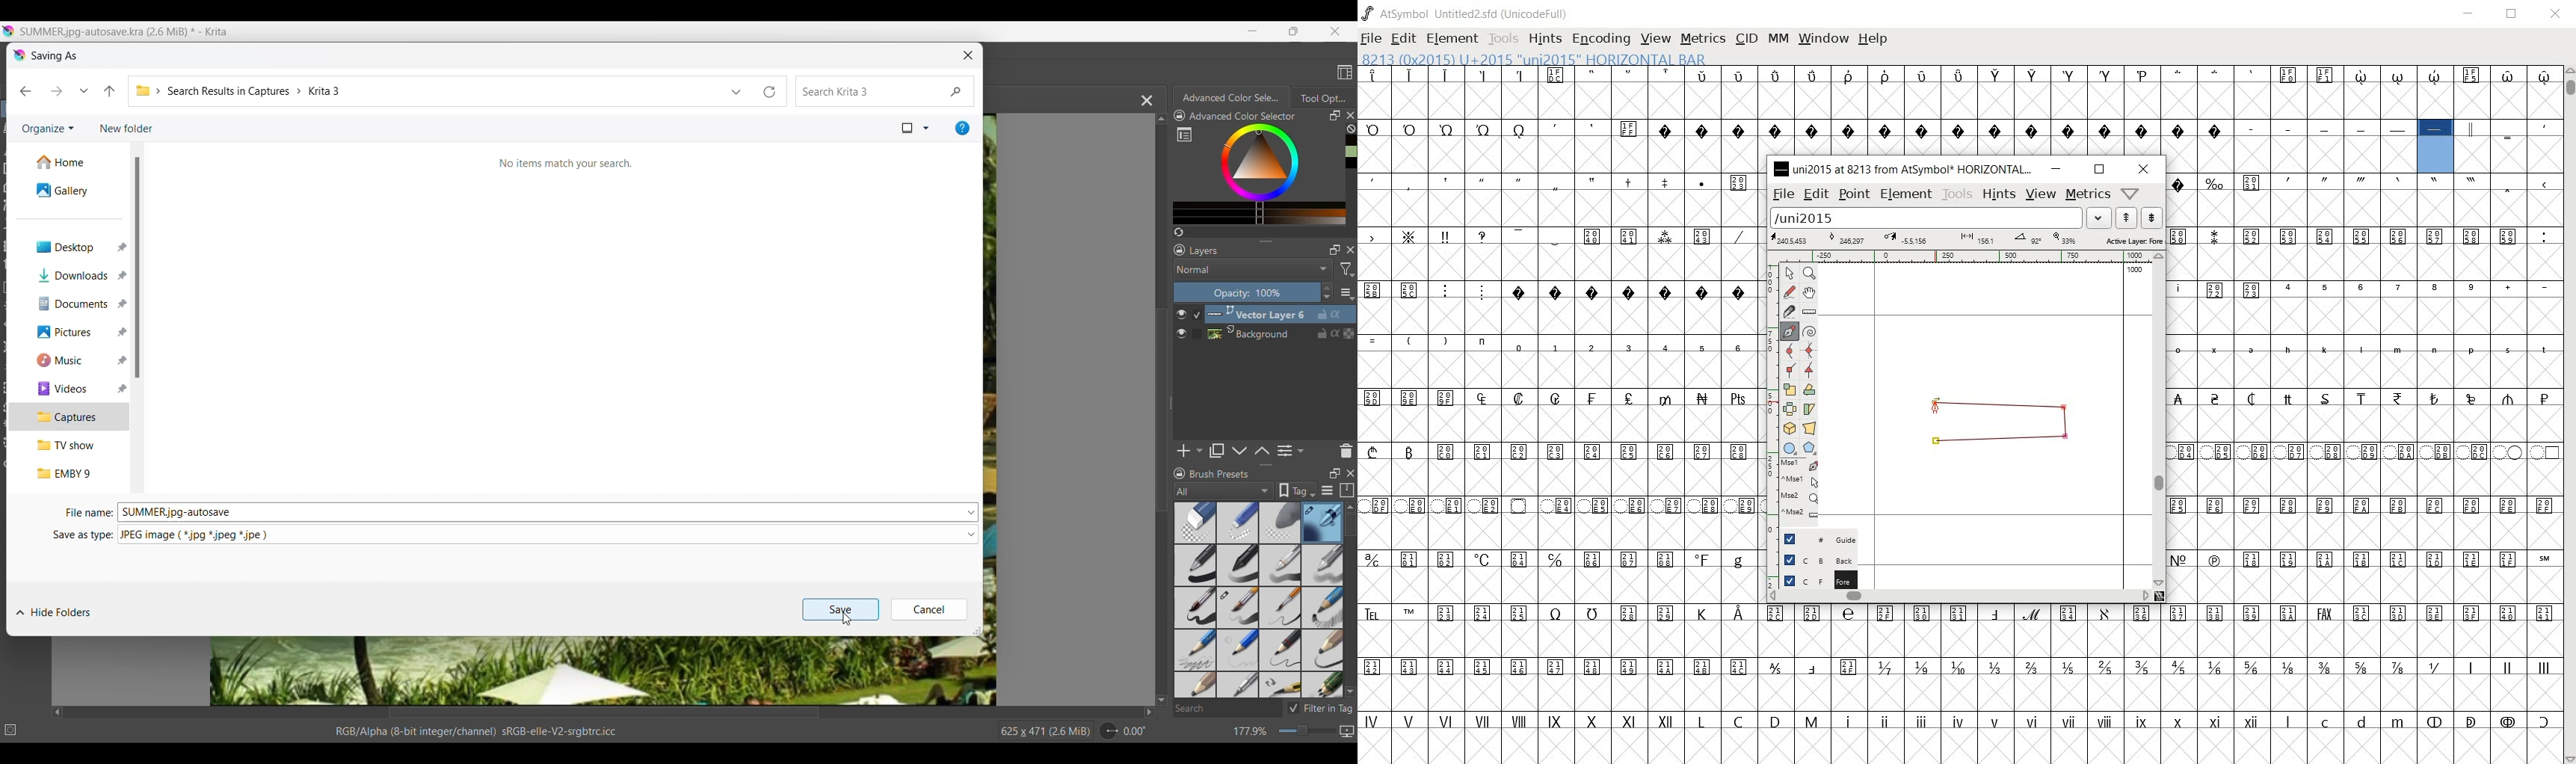 The image size is (2576, 784). What do you see at coordinates (1291, 451) in the screenshot?
I see `View/Change layer properties` at bounding box center [1291, 451].